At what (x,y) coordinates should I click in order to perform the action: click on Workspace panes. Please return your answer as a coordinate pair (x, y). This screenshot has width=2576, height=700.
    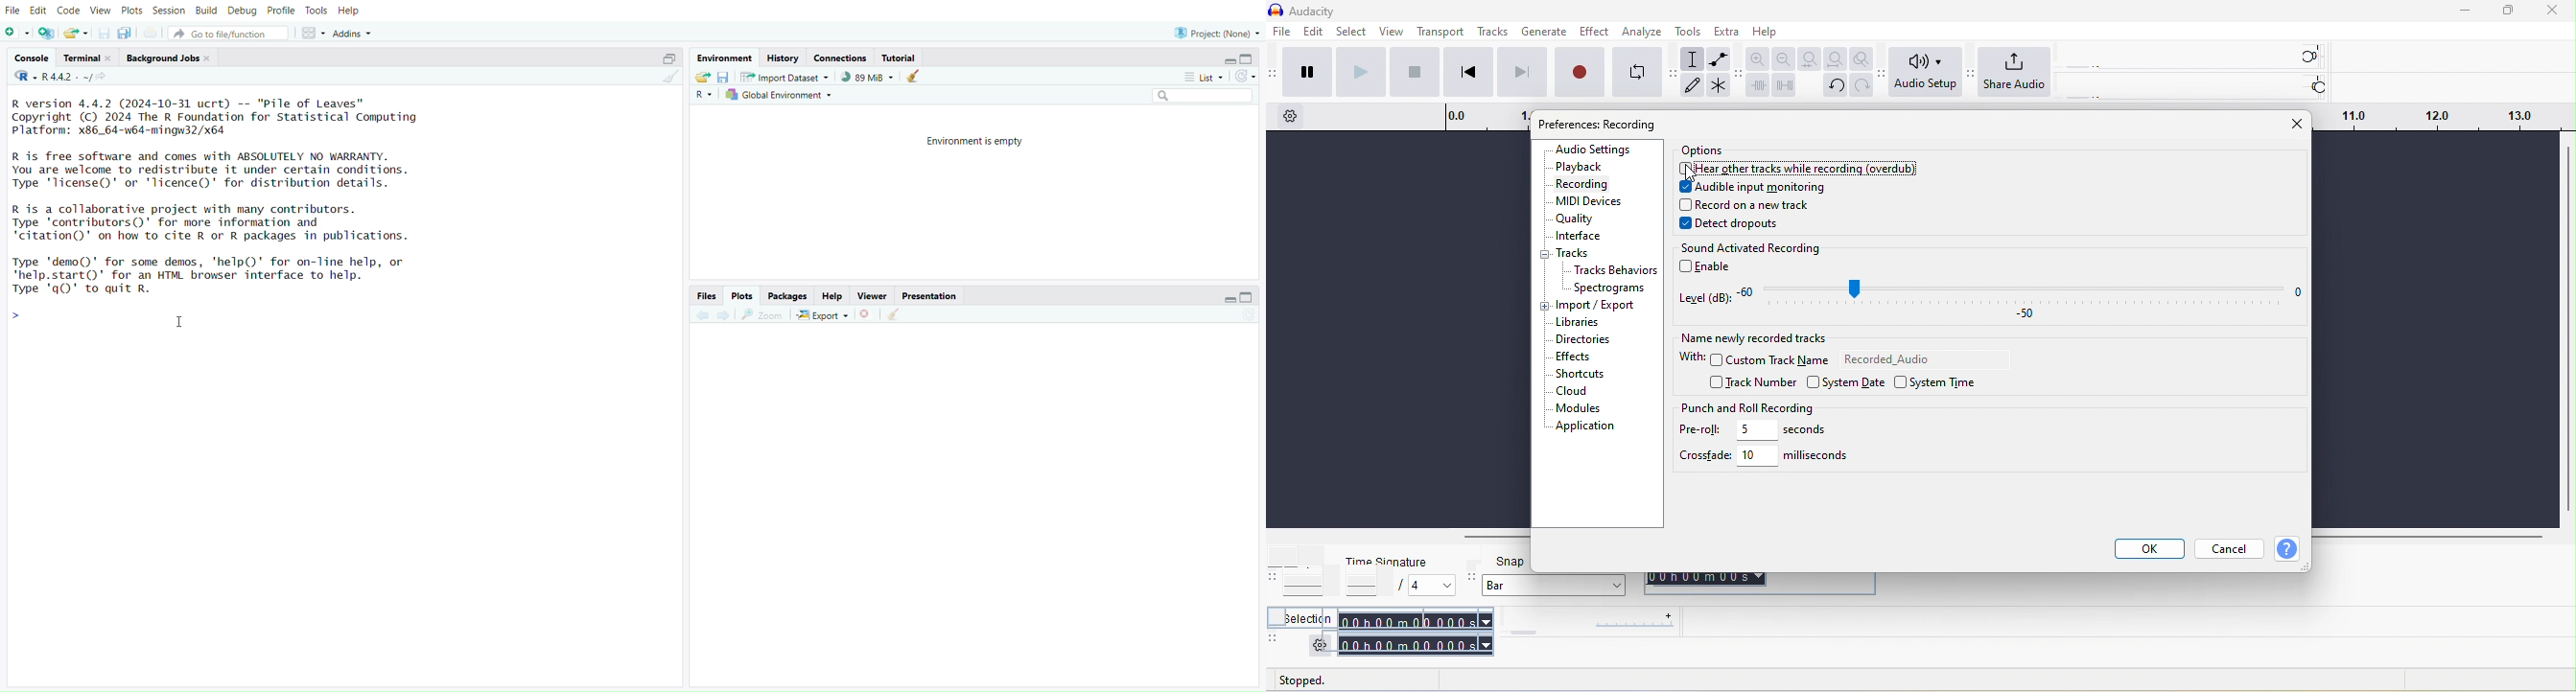
    Looking at the image, I should click on (312, 34).